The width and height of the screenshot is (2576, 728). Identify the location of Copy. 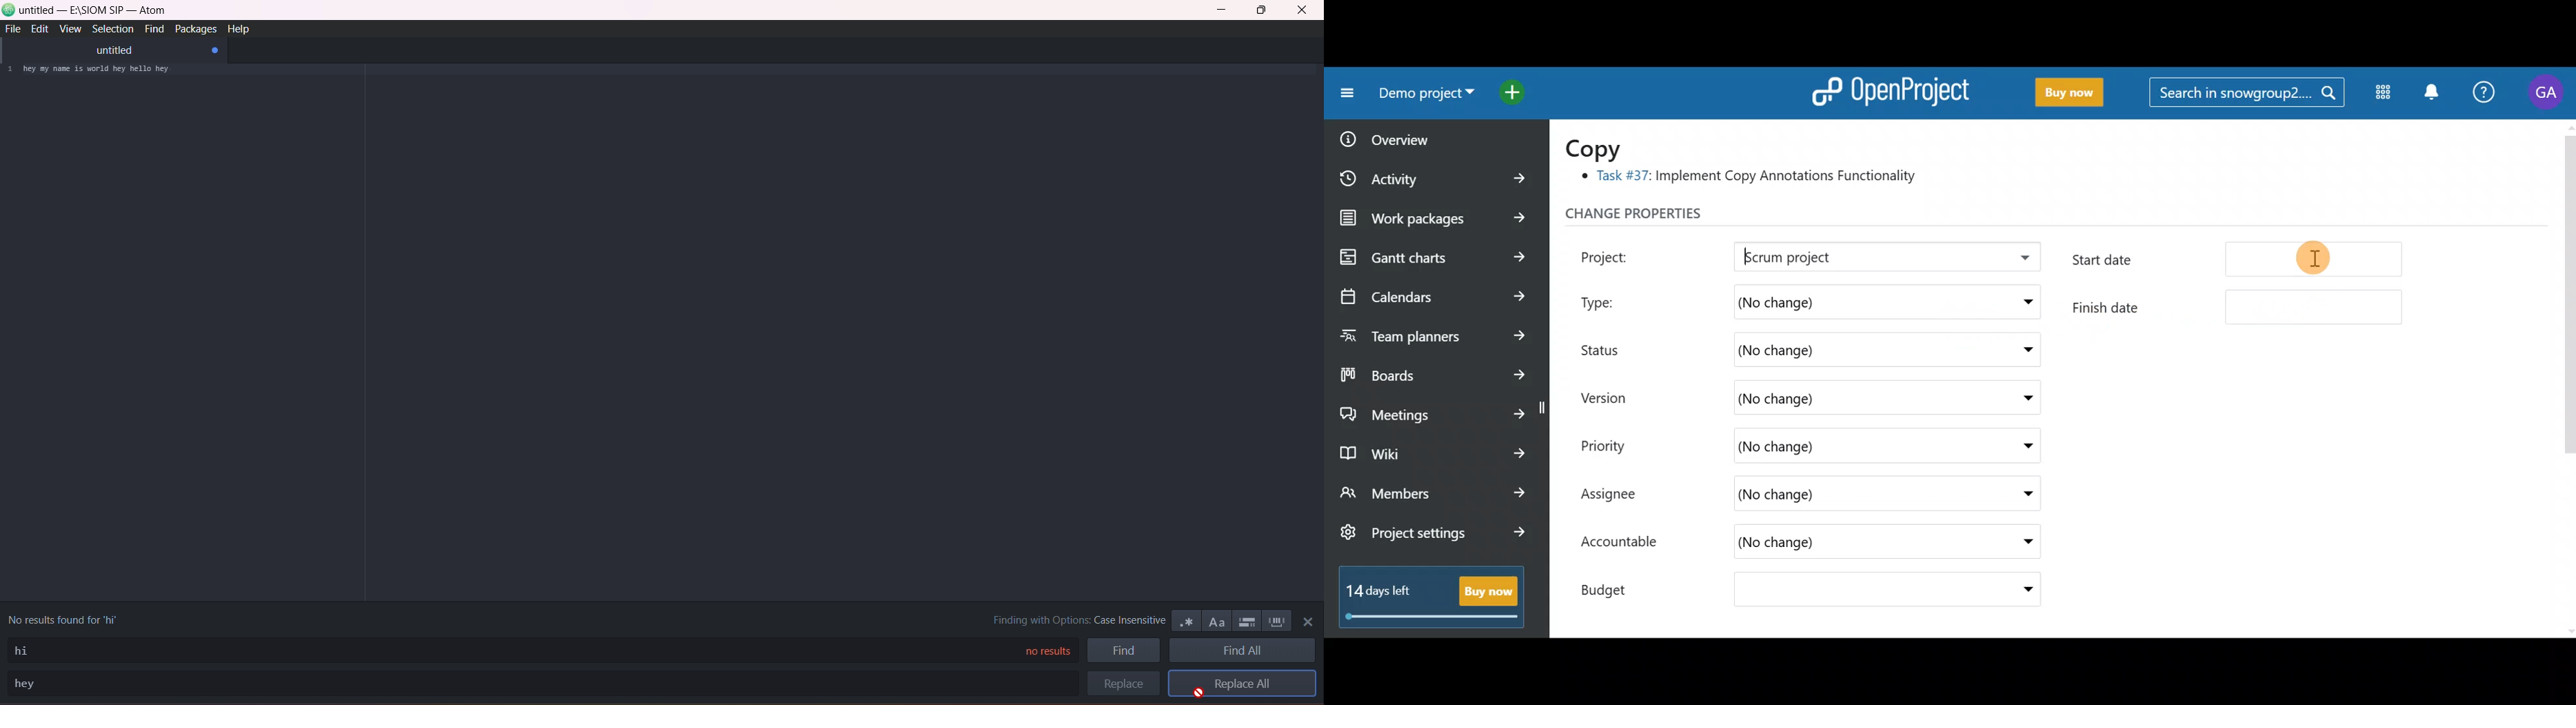
(1602, 148).